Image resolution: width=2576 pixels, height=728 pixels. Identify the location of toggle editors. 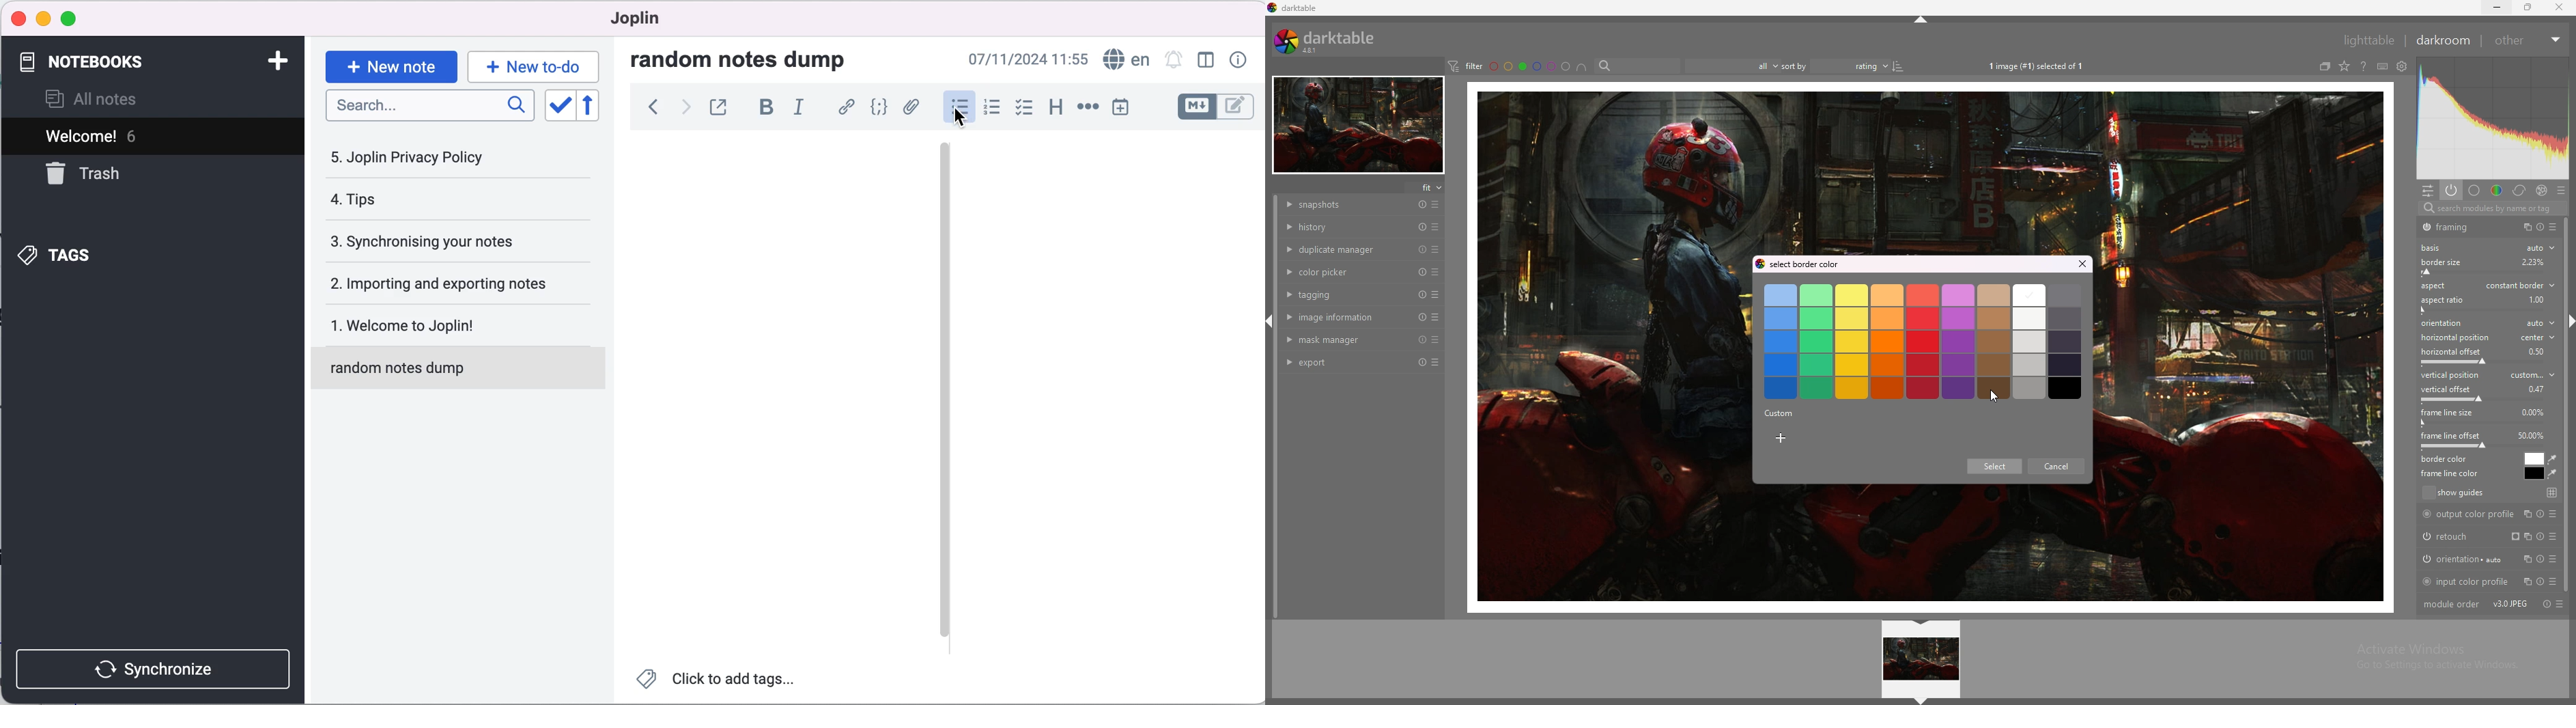
(1215, 108).